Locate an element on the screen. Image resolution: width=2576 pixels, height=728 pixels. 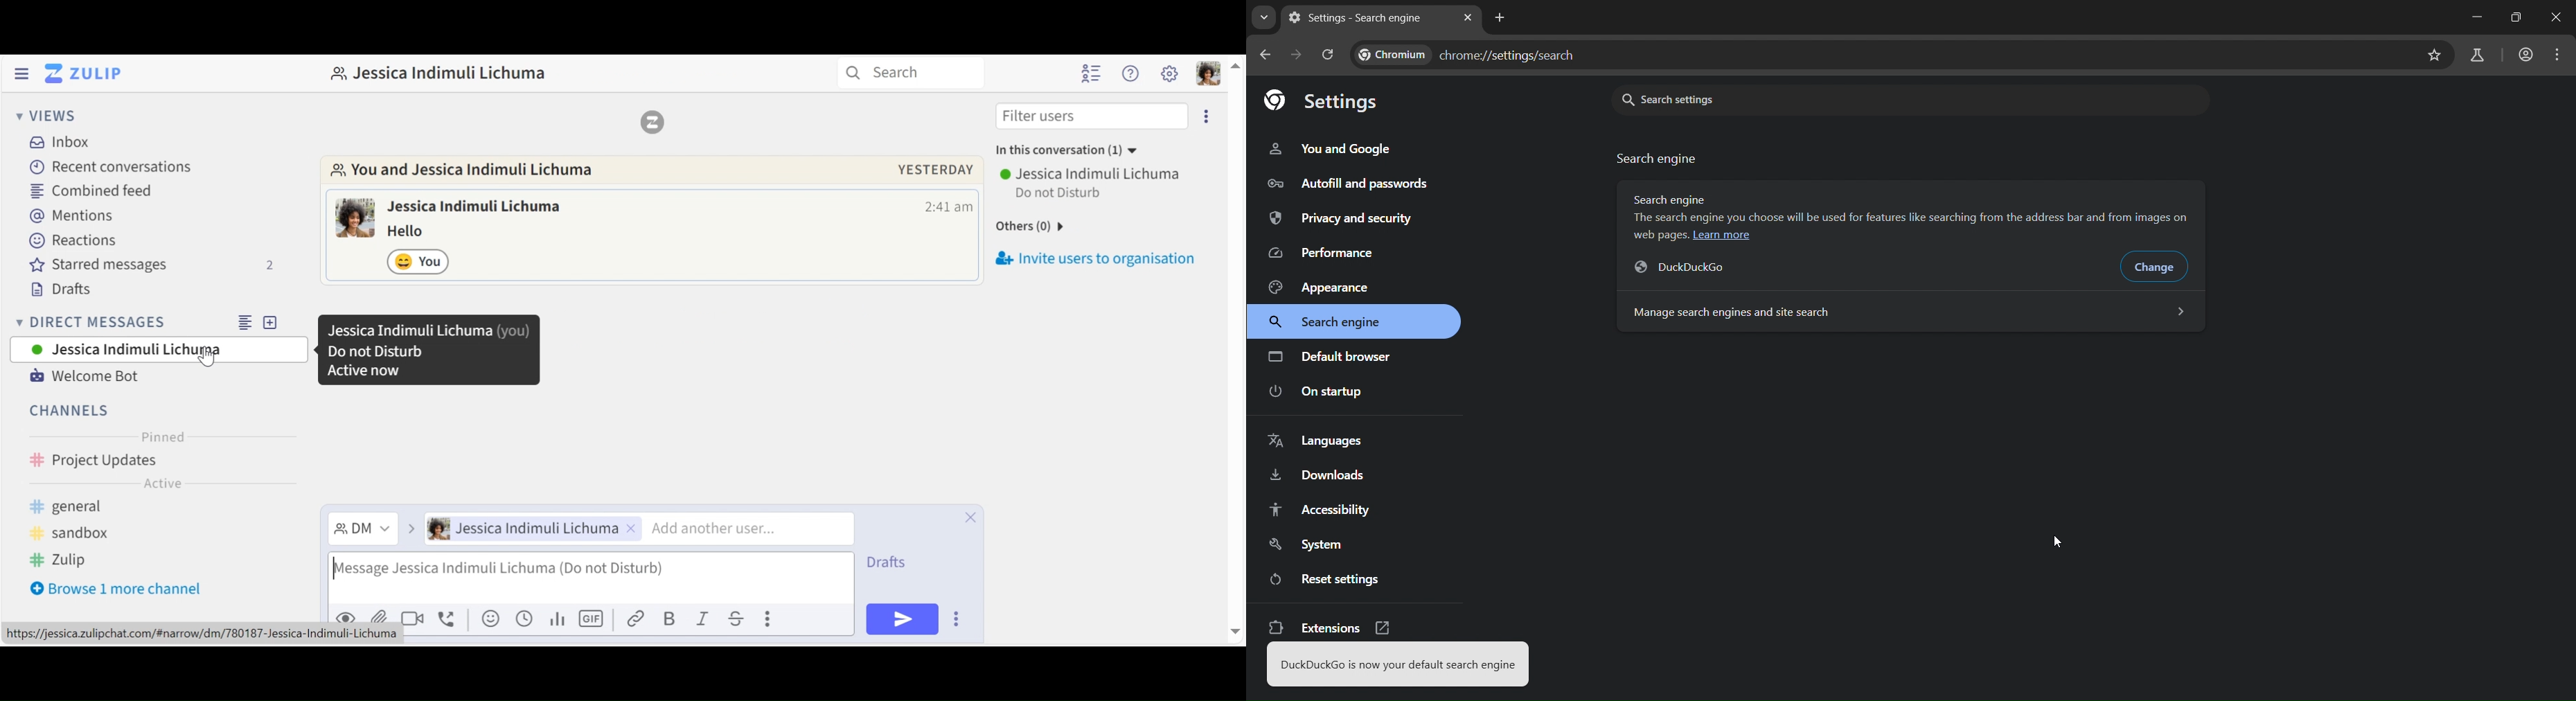
autofill & passwords is located at coordinates (1346, 182).